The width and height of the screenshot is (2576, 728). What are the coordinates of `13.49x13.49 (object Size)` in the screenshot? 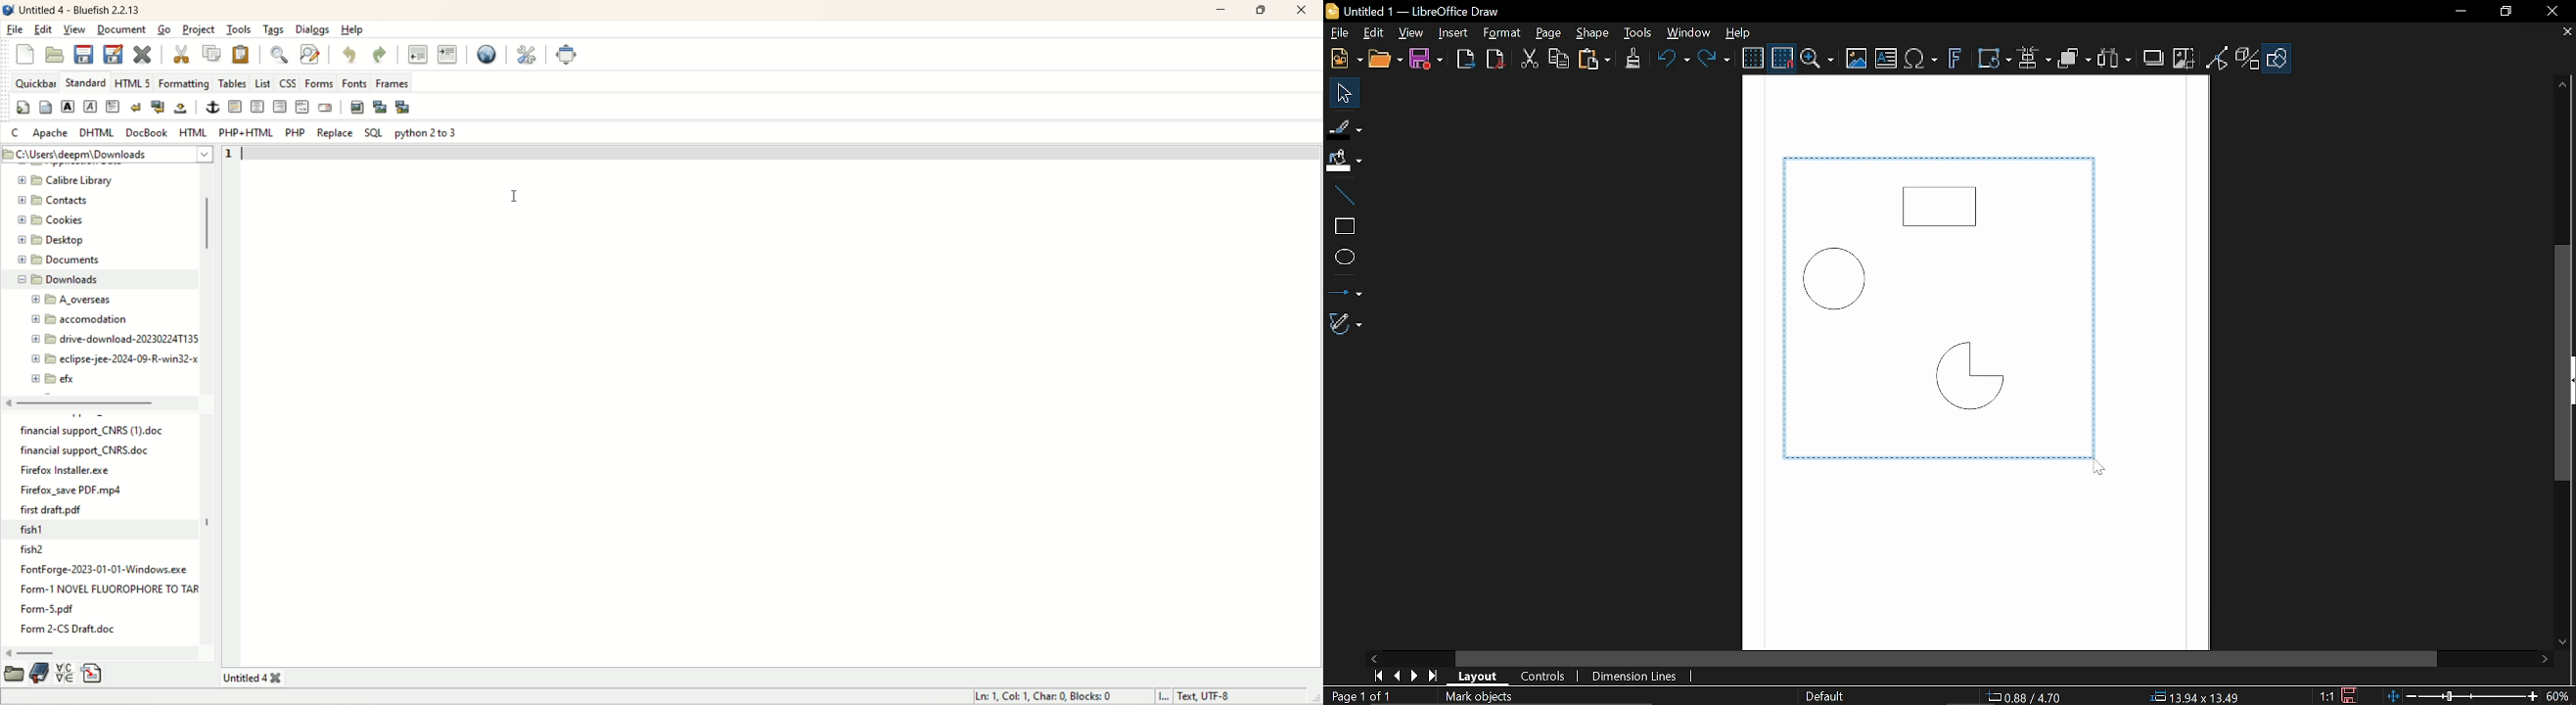 It's located at (2194, 696).